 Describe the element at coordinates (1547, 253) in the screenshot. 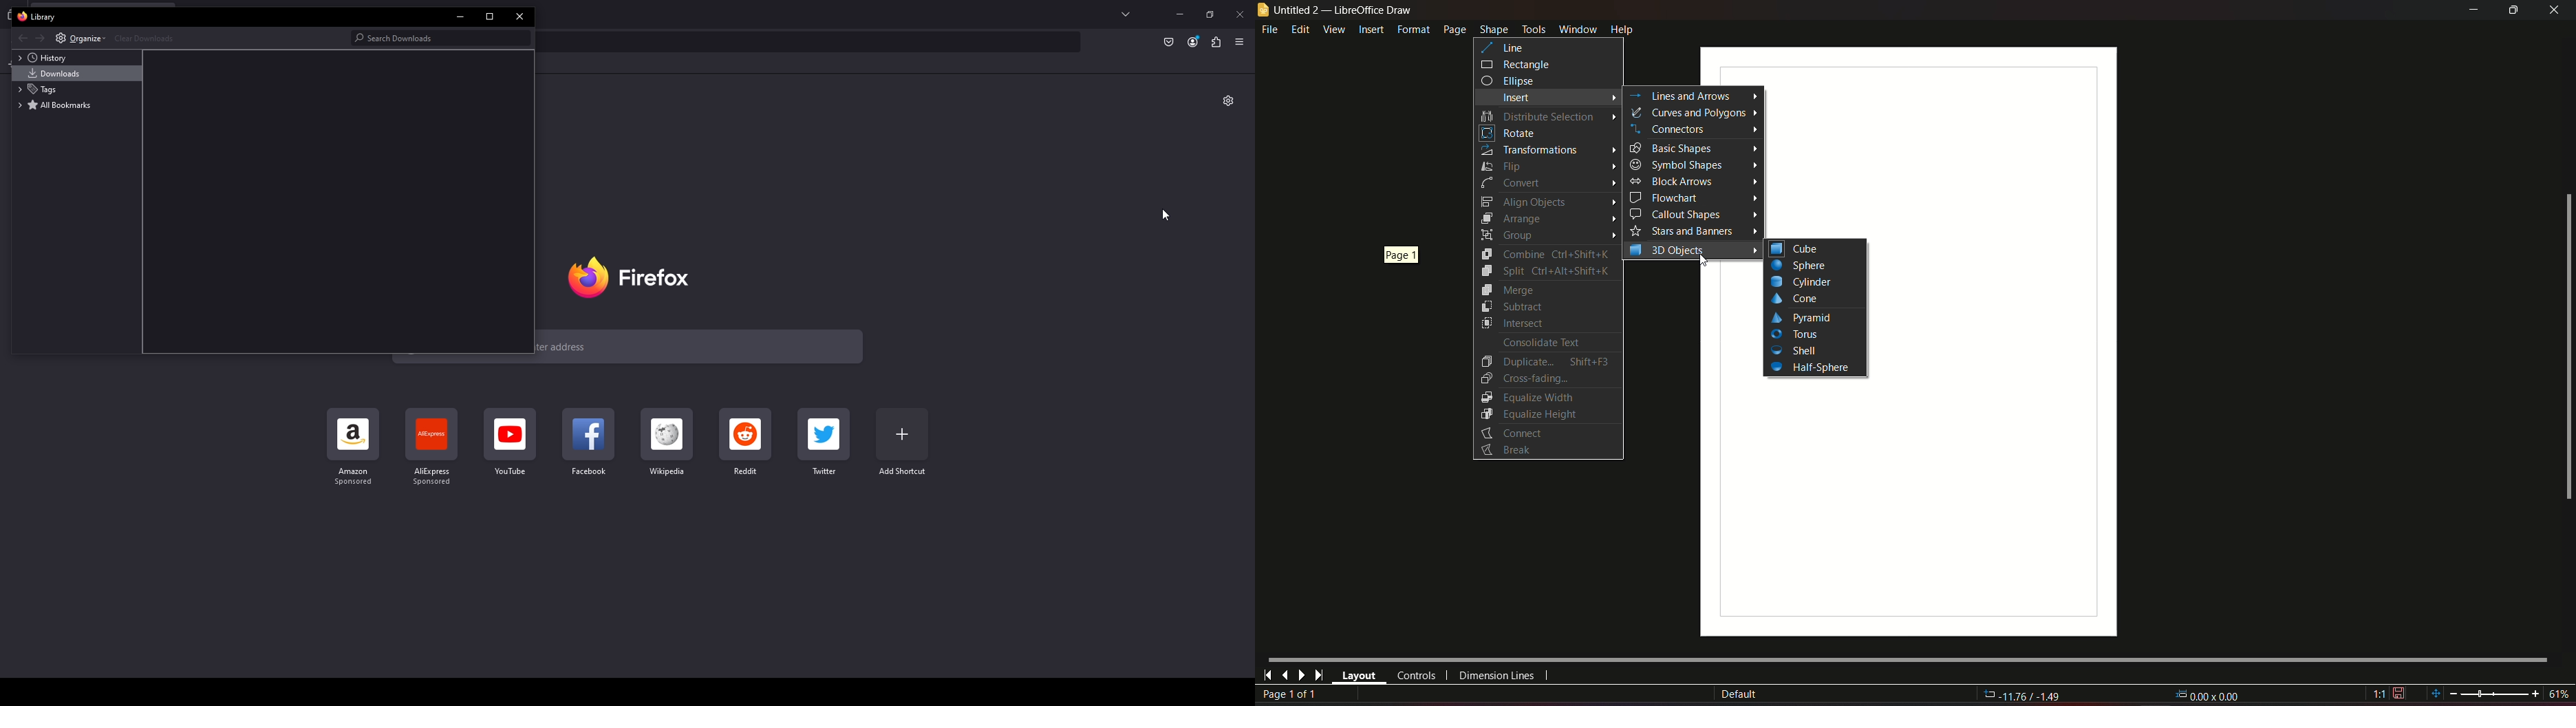

I see `Combine` at that location.